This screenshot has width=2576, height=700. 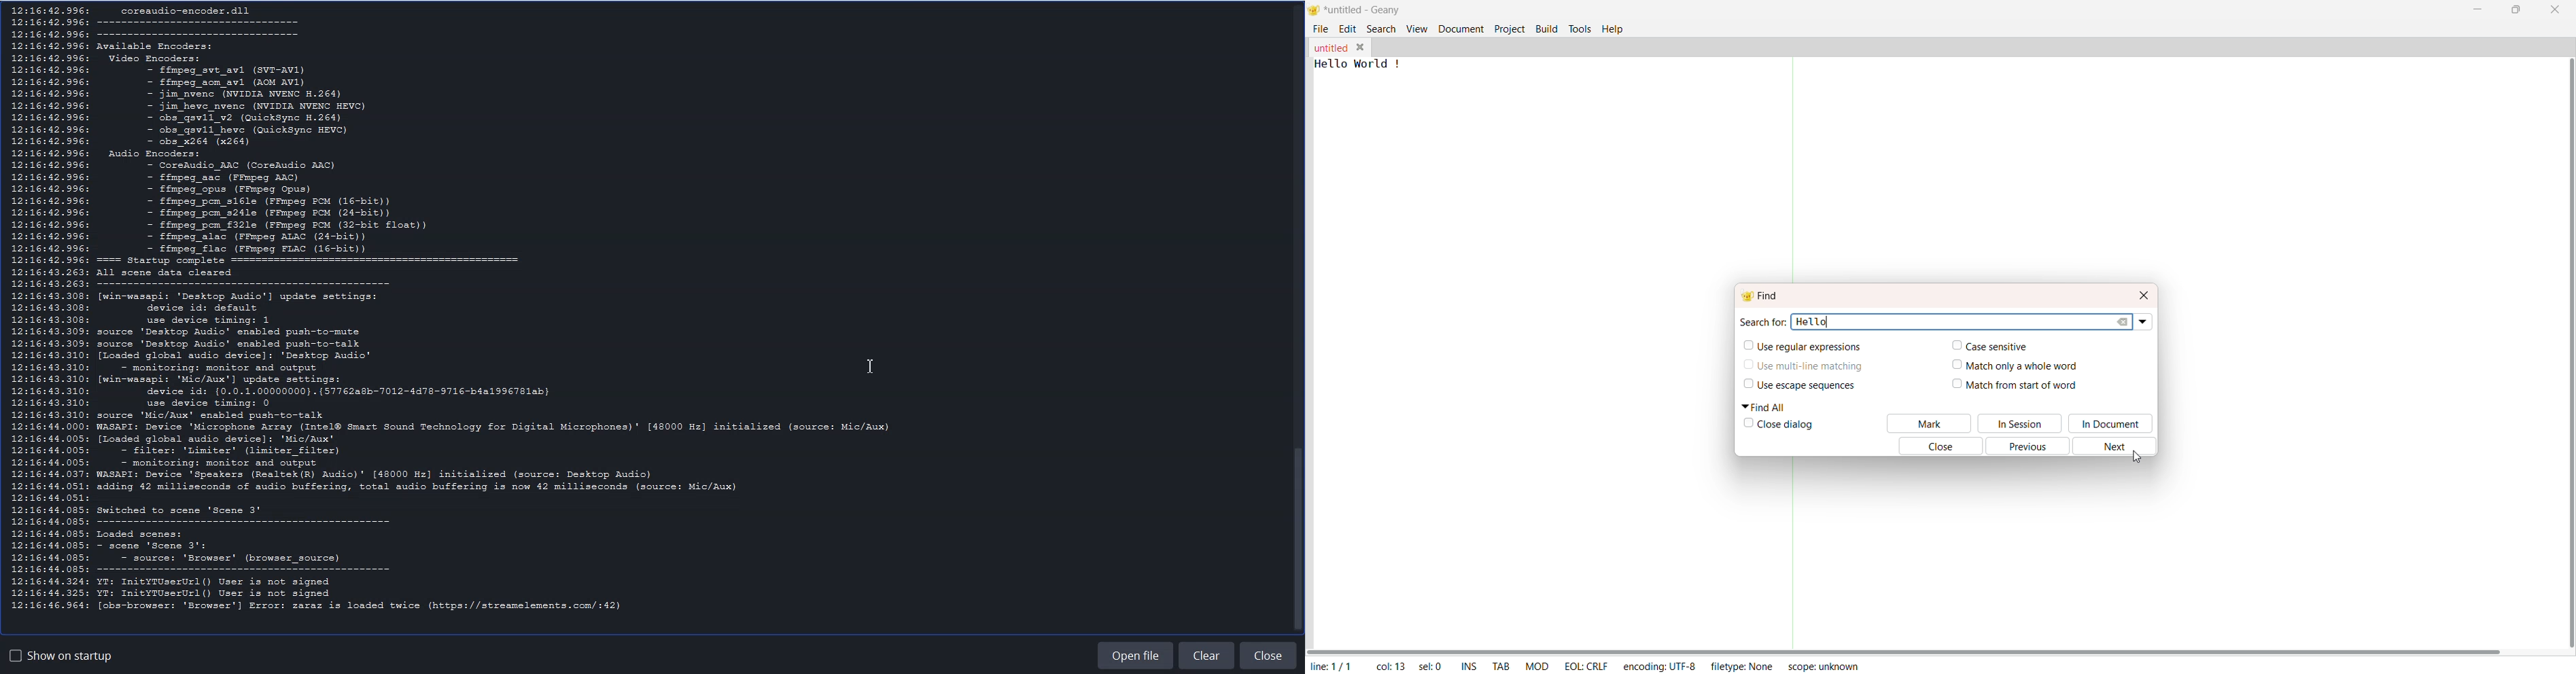 I want to click on Match from start of word, so click(x=2027, y=385).